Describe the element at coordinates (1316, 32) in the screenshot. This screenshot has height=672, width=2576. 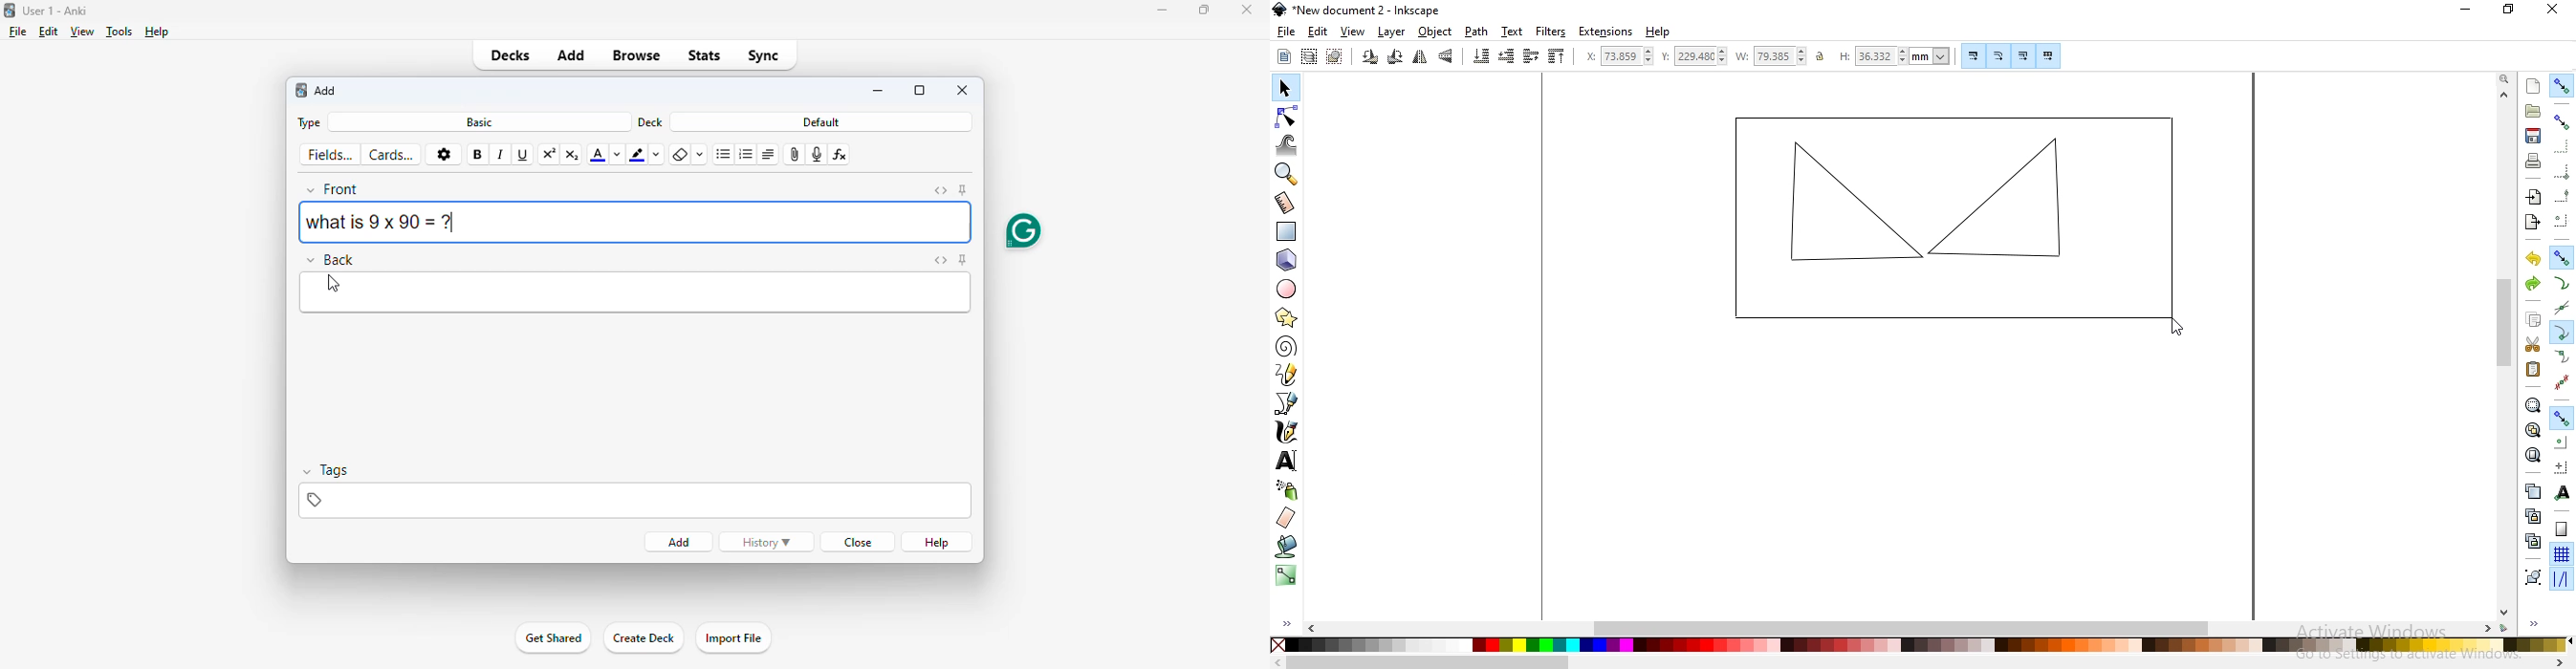
I see `edit` at that location.